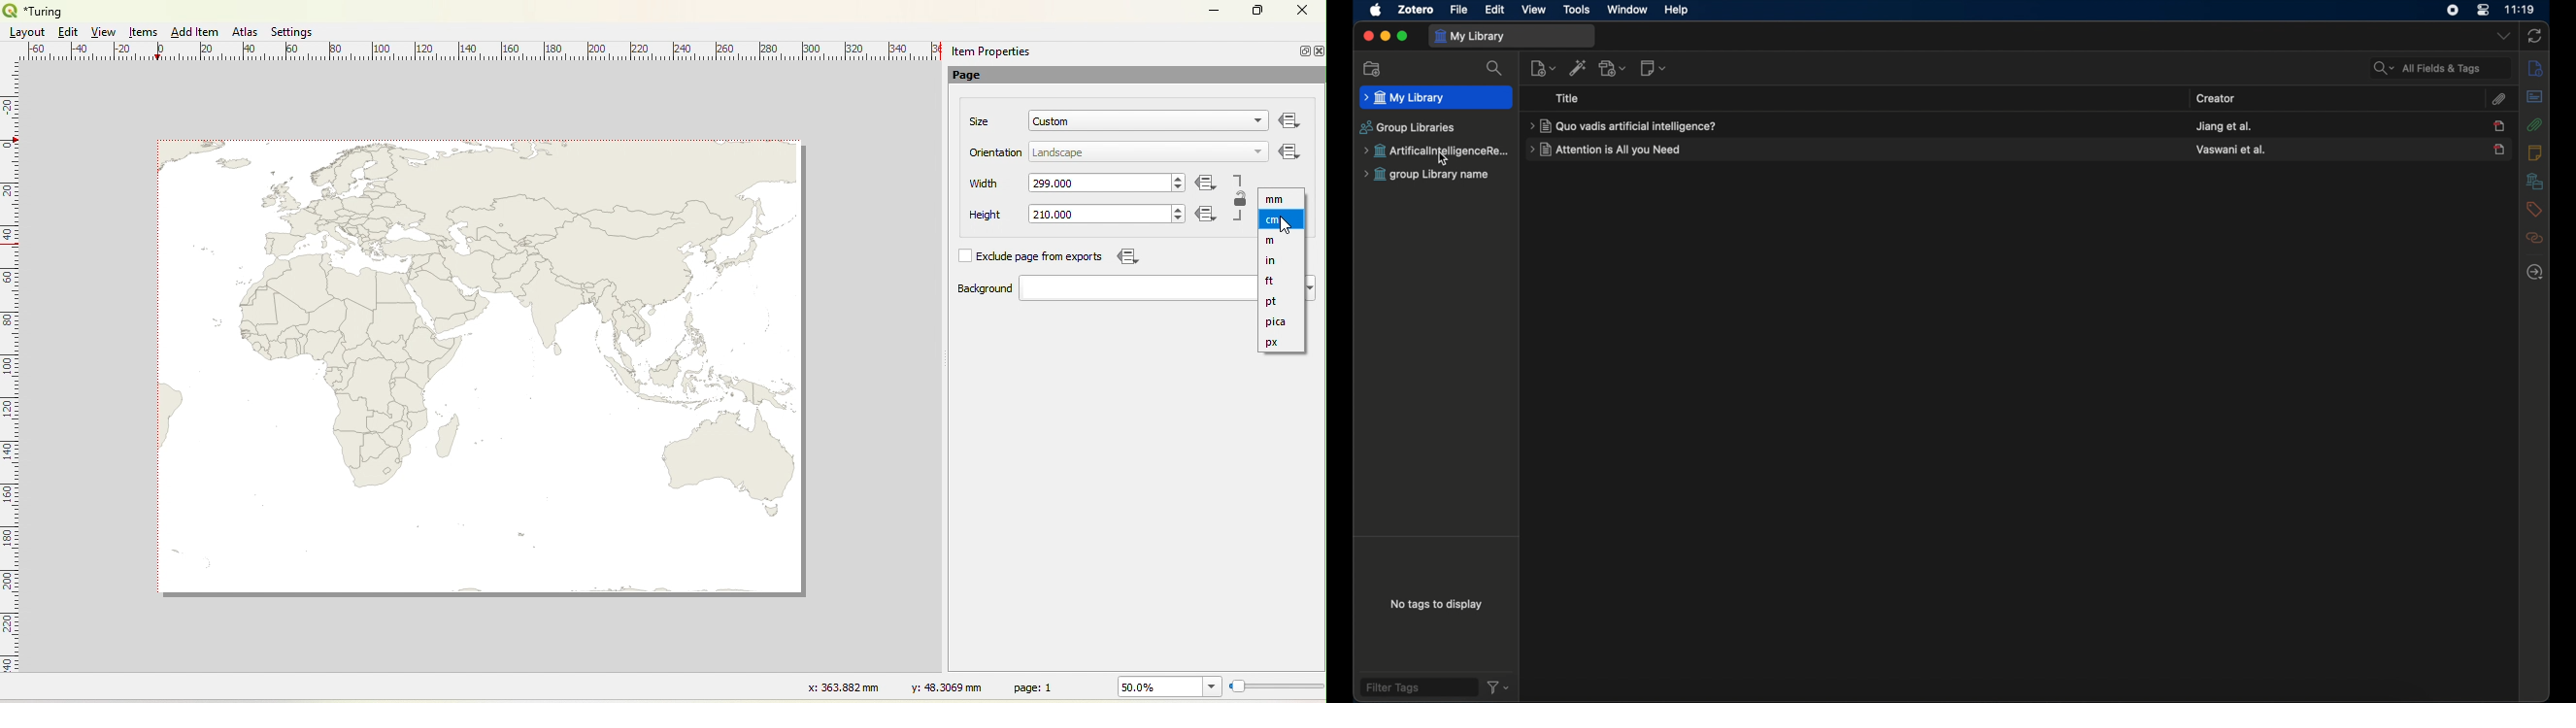 Image resolution: width=2576 pixels, height=728 pixels. Describe the element at coordinates (841, 686) in the screenshot. I see `x: 363.882 mm` at that location.